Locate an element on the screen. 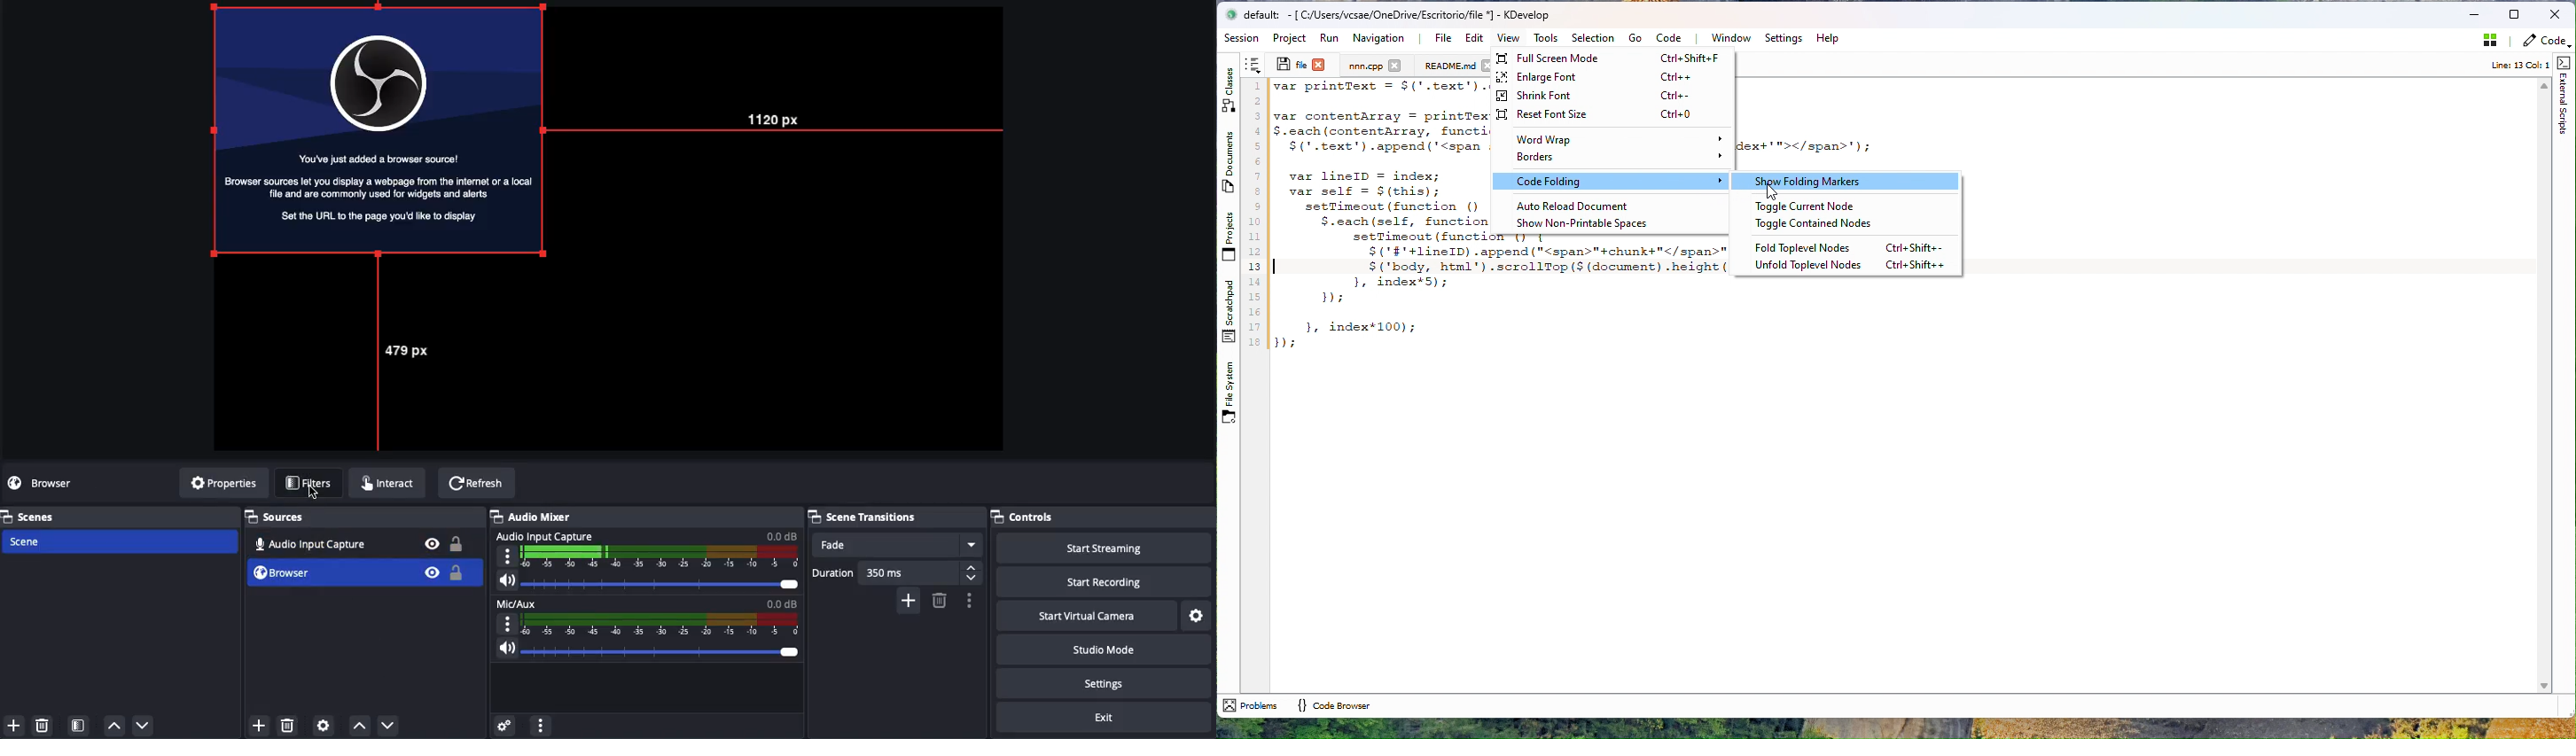  Scene filter is located at coordinates (80, 725).